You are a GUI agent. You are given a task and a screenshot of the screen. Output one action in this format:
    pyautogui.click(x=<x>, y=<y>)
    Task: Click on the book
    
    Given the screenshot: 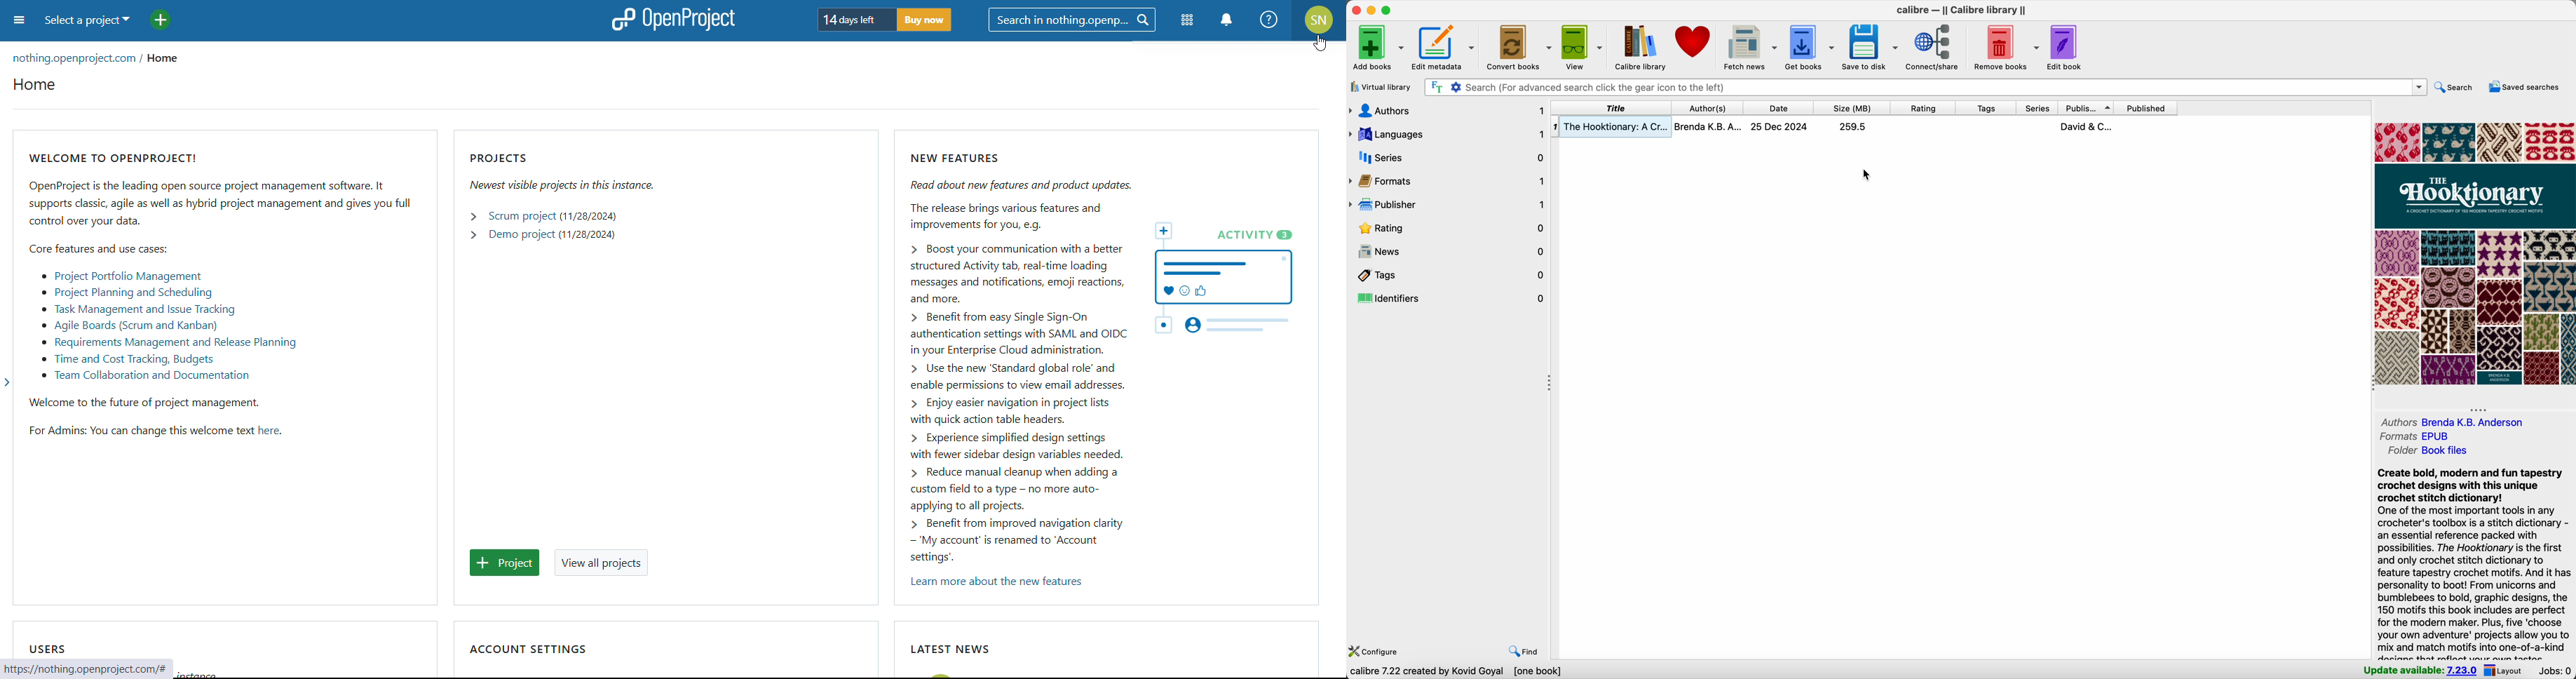 What is the action you would take?
    pyautogui.click(x=1924, y=126)
    